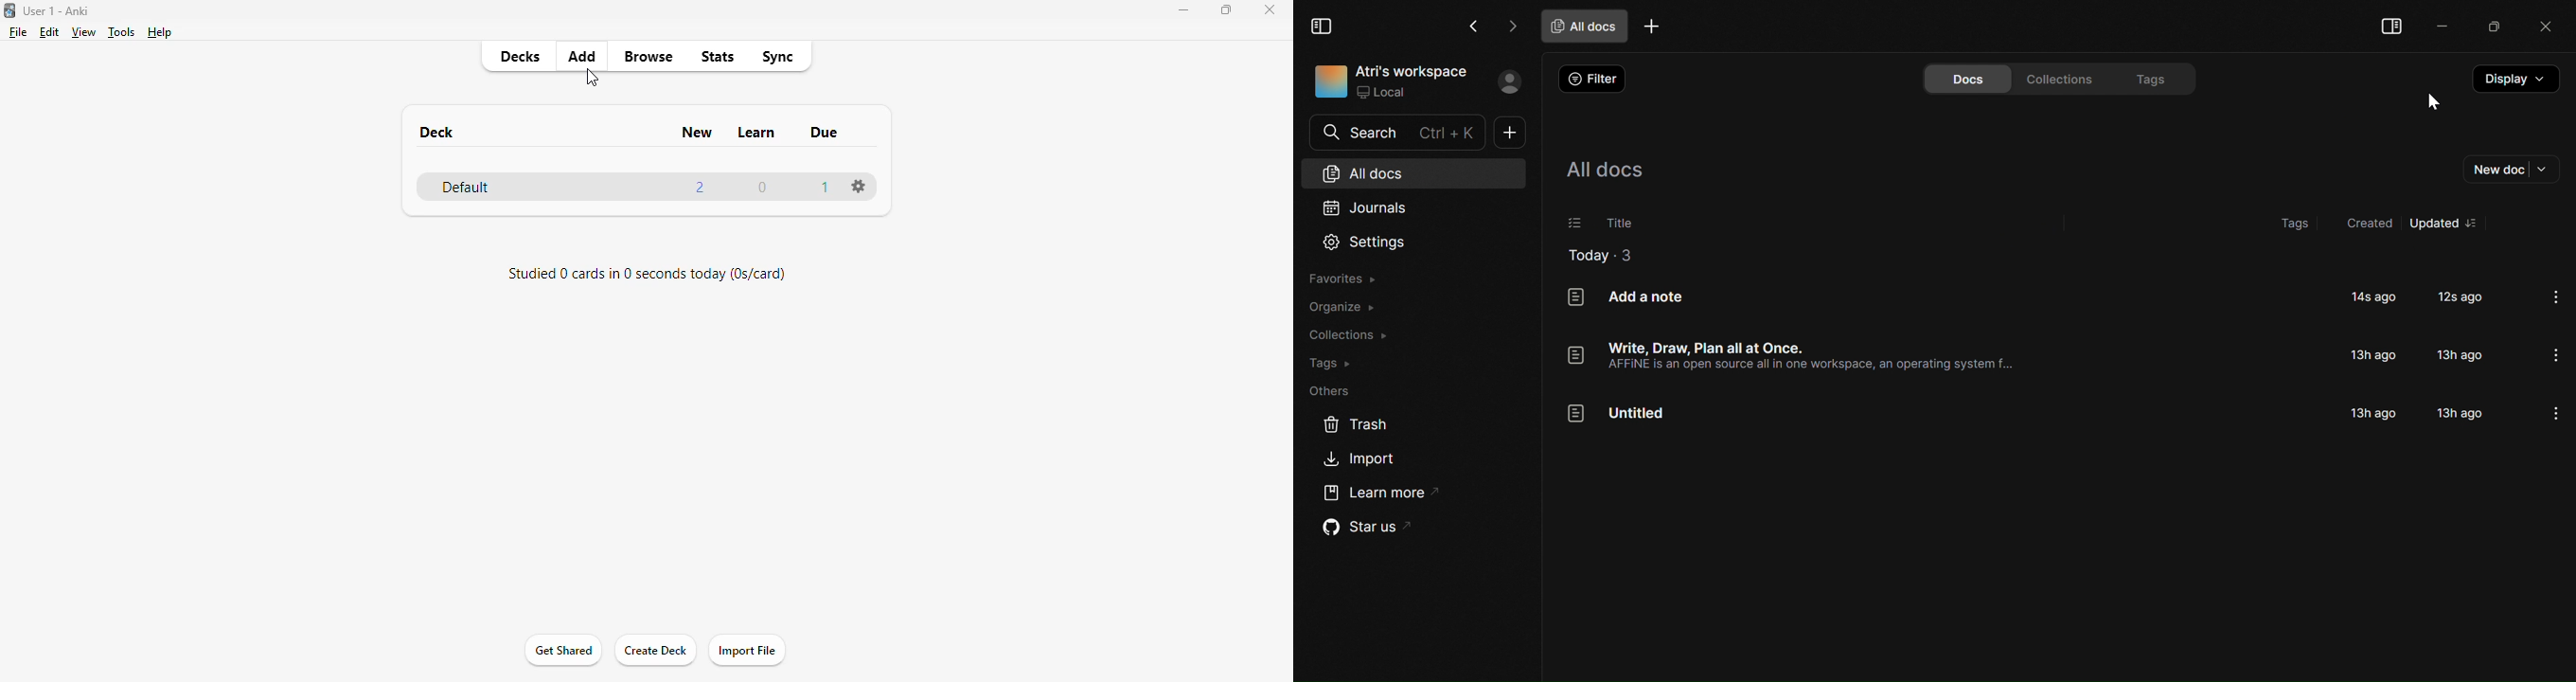  I want to click on Journals, so click(1382, 207).